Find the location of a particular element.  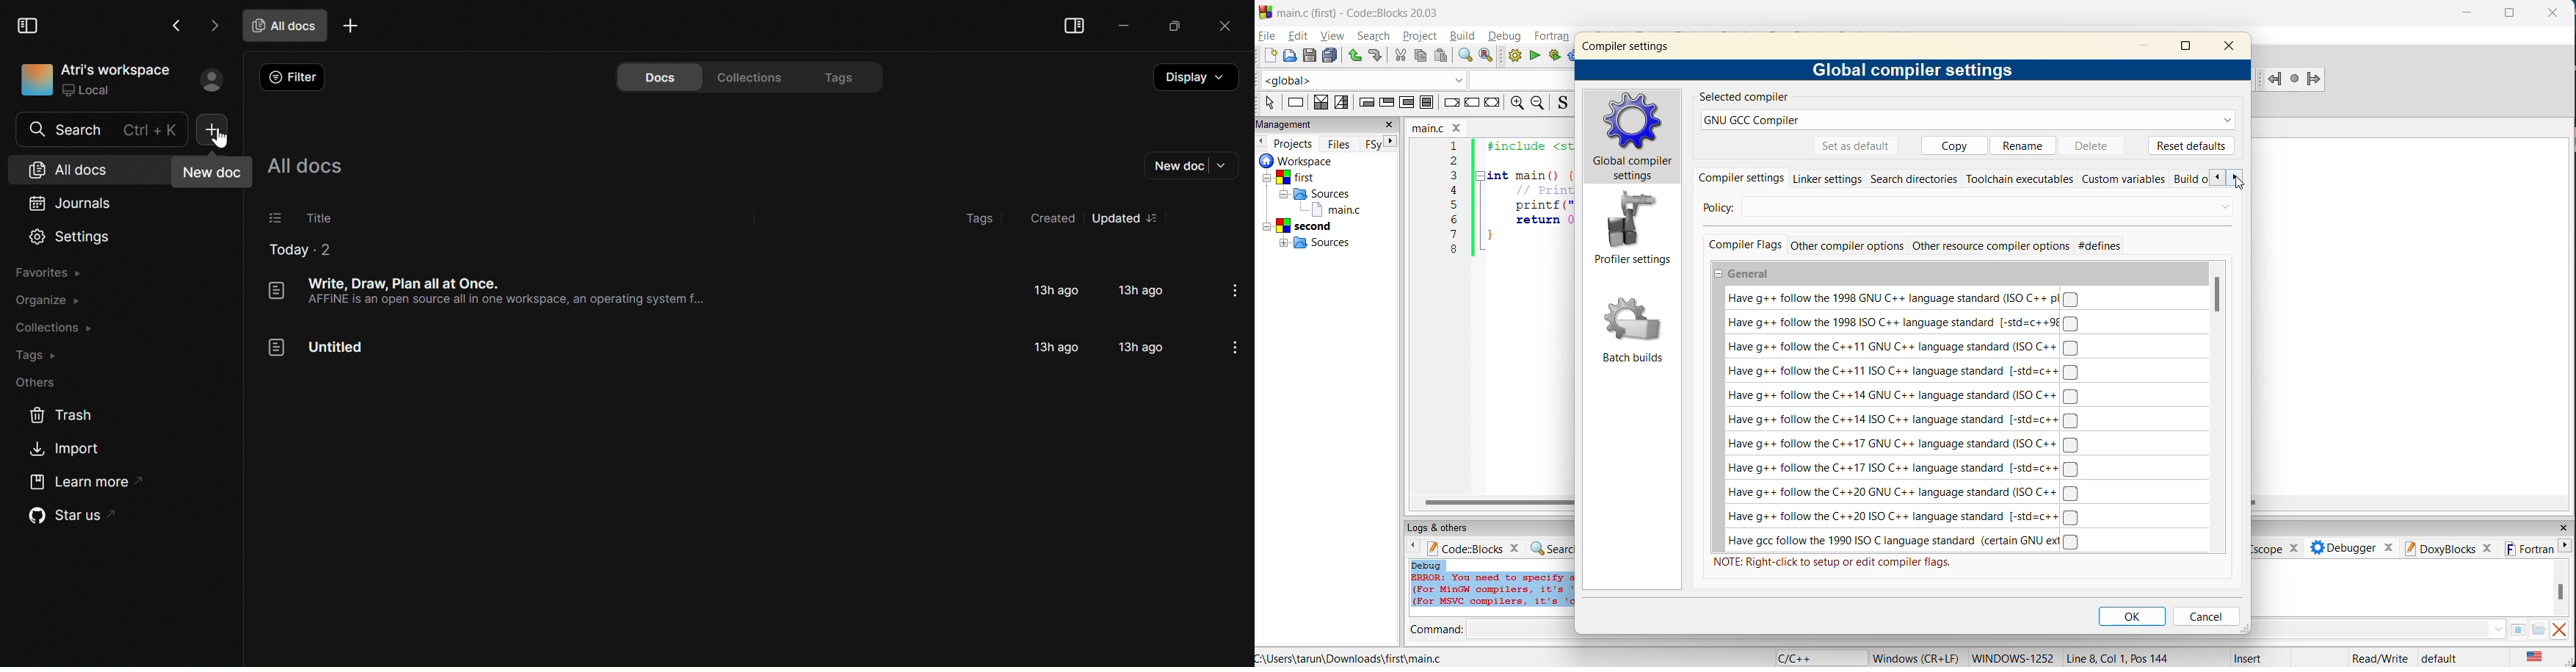

Organize is located at coordinates (54, 301).